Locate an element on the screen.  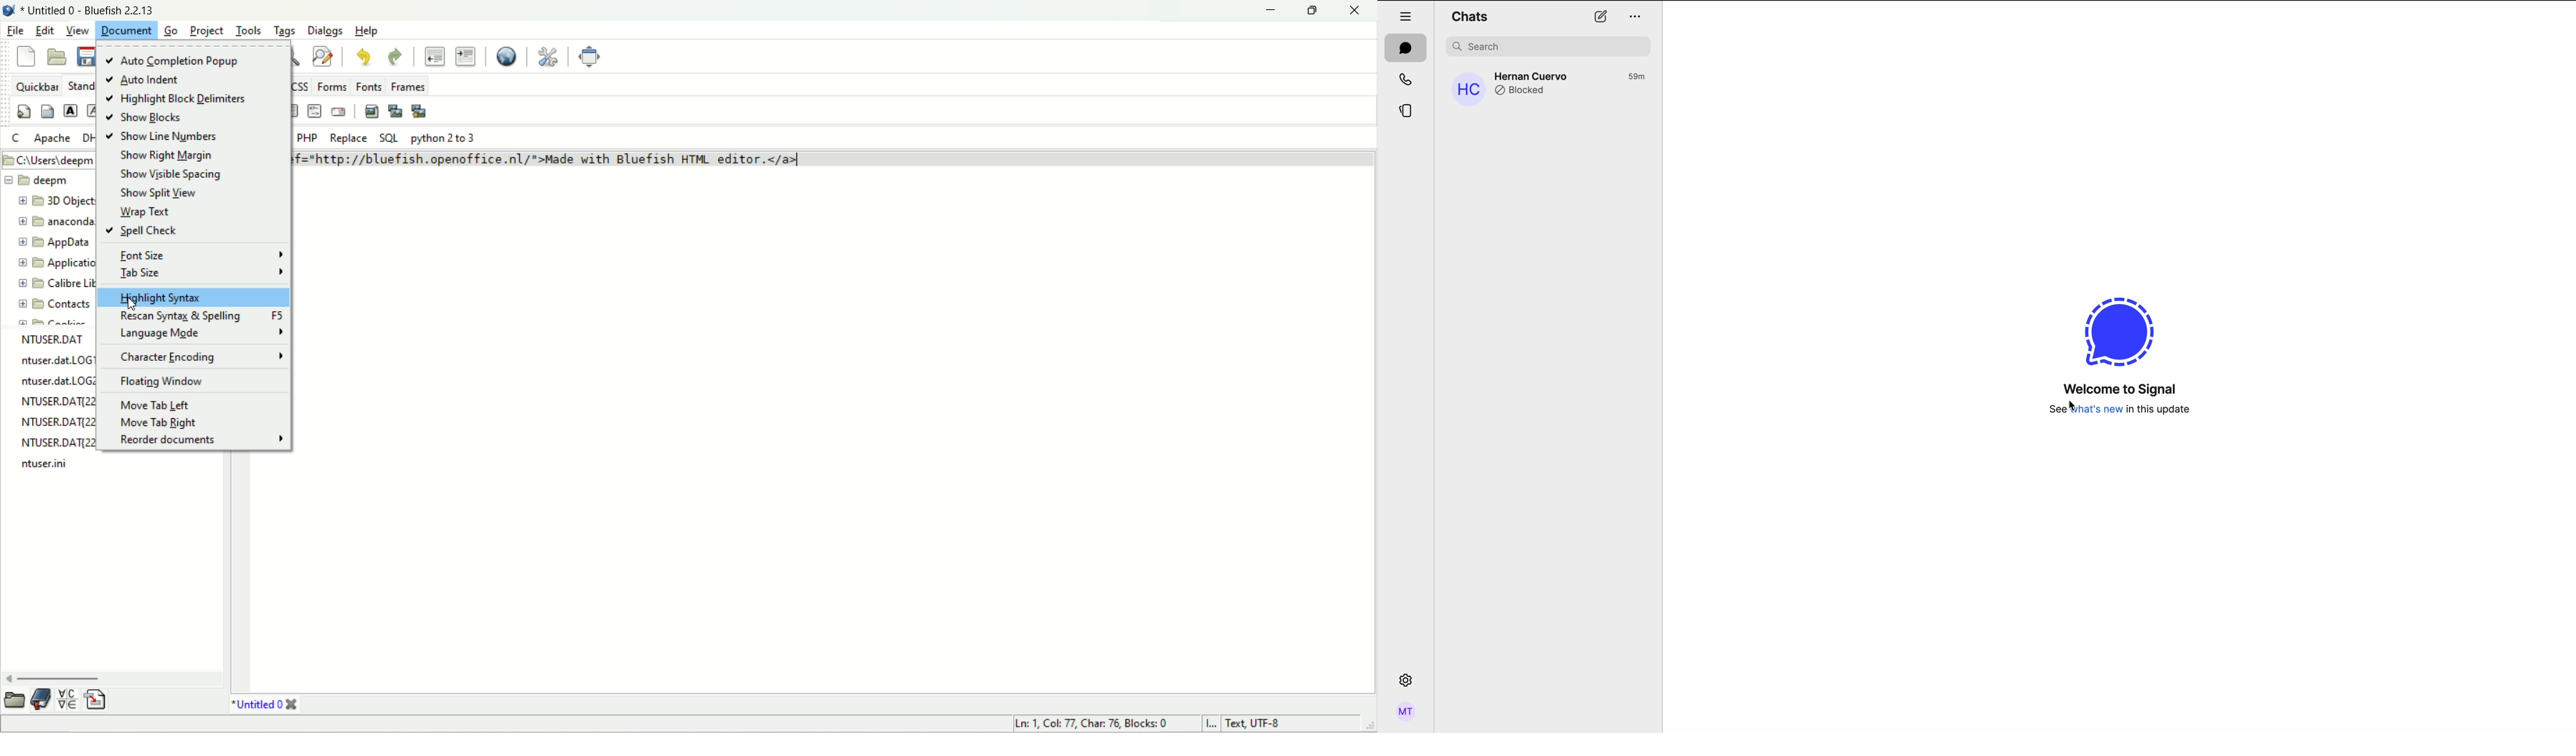
show line numbers is located at coordinates (168, 138).